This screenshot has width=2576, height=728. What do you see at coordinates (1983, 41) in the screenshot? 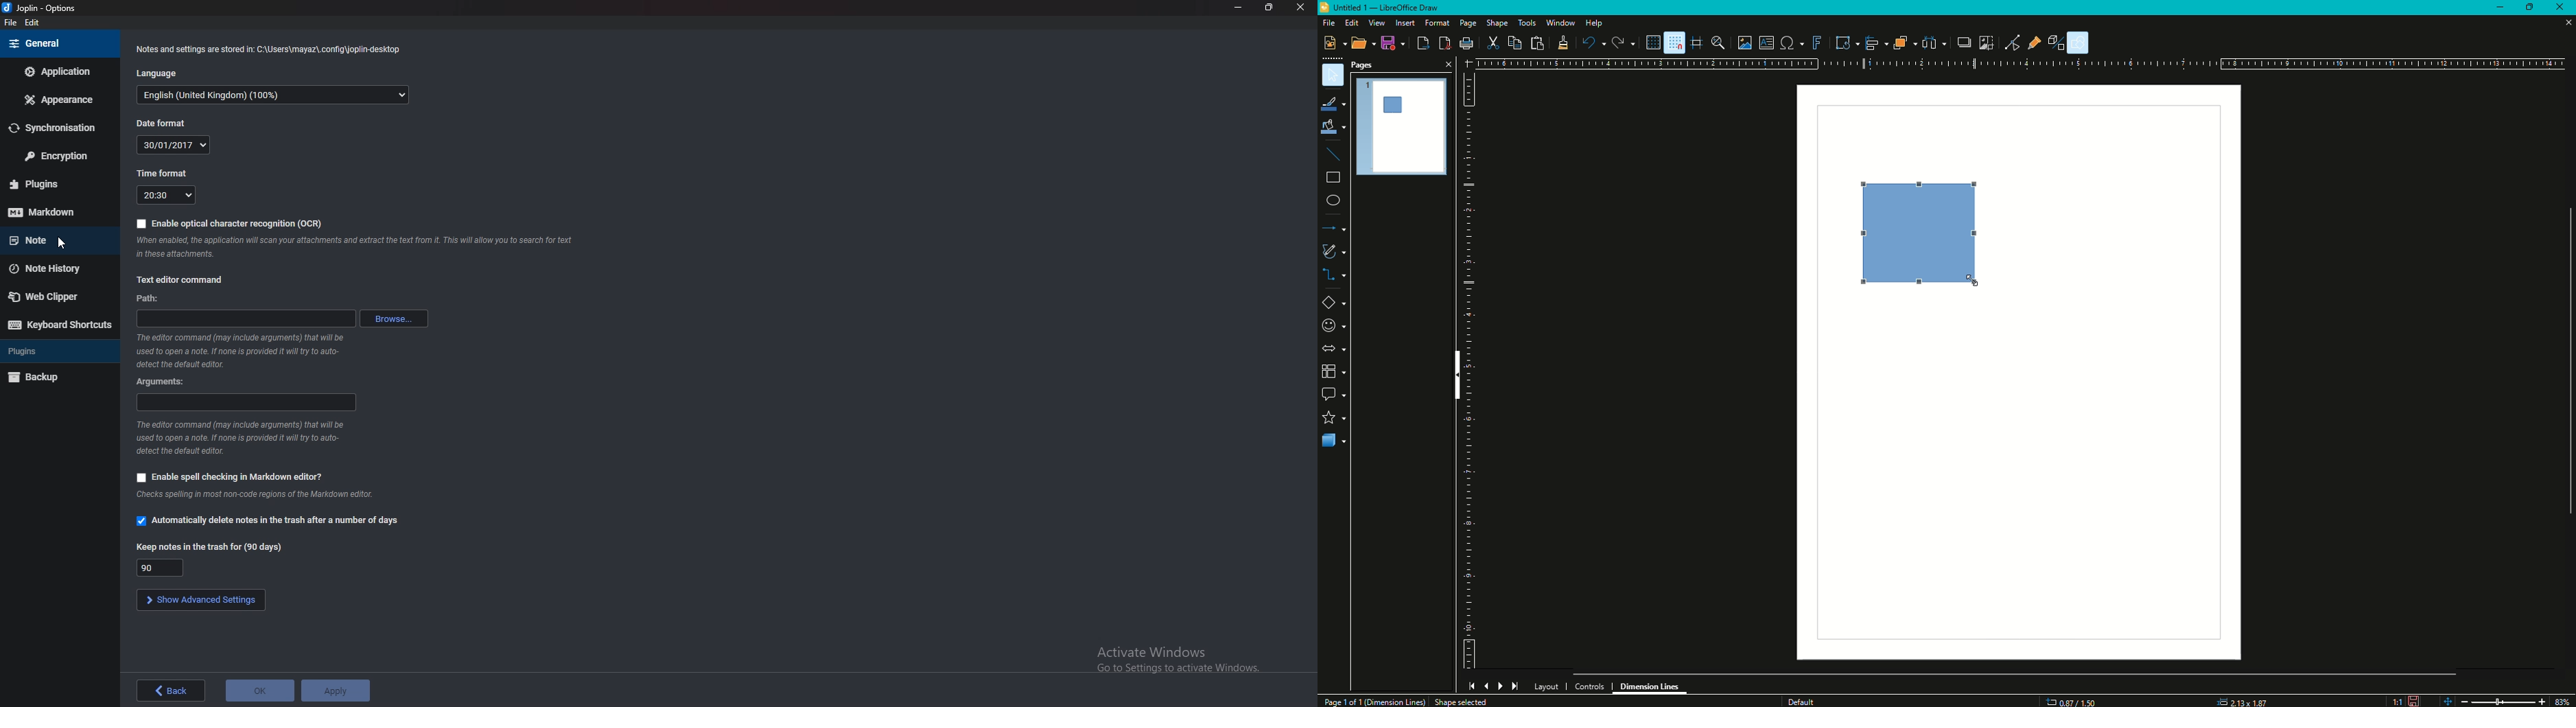
I see `Crop Image` at bounding box center [1983, 41].